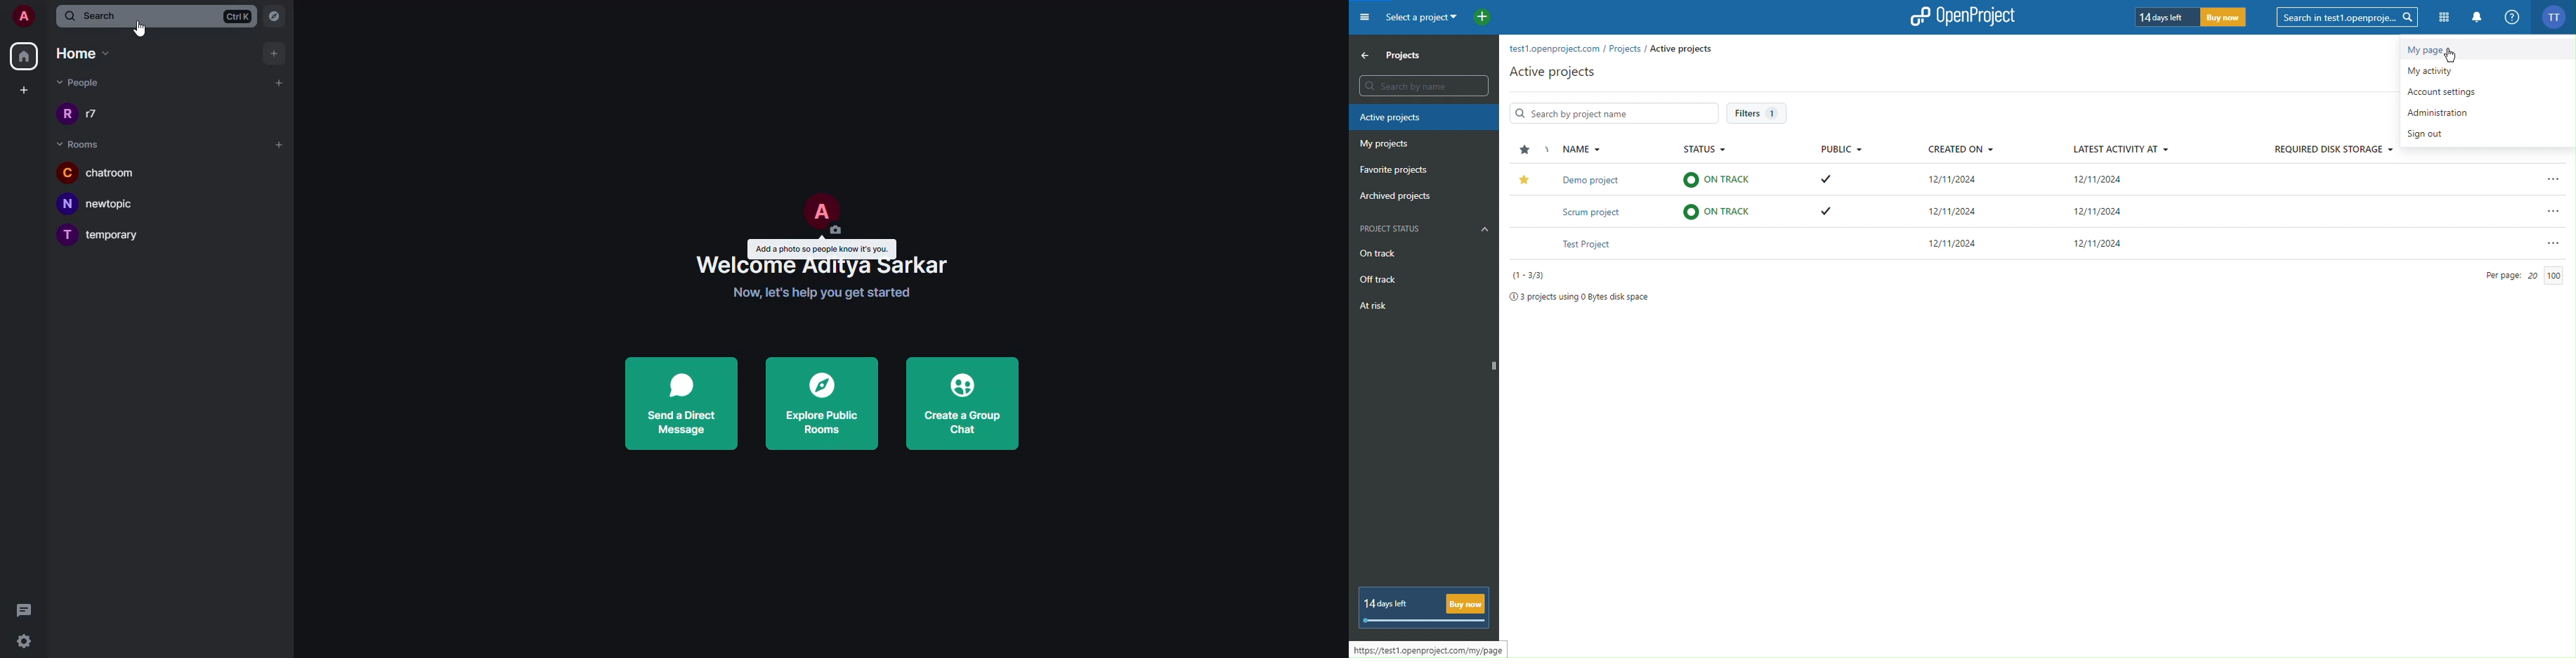 This screenshot has width=2576, height=672. Describe the element at coordinates (820, 212) in the screenshot. I see `profile` at that location.